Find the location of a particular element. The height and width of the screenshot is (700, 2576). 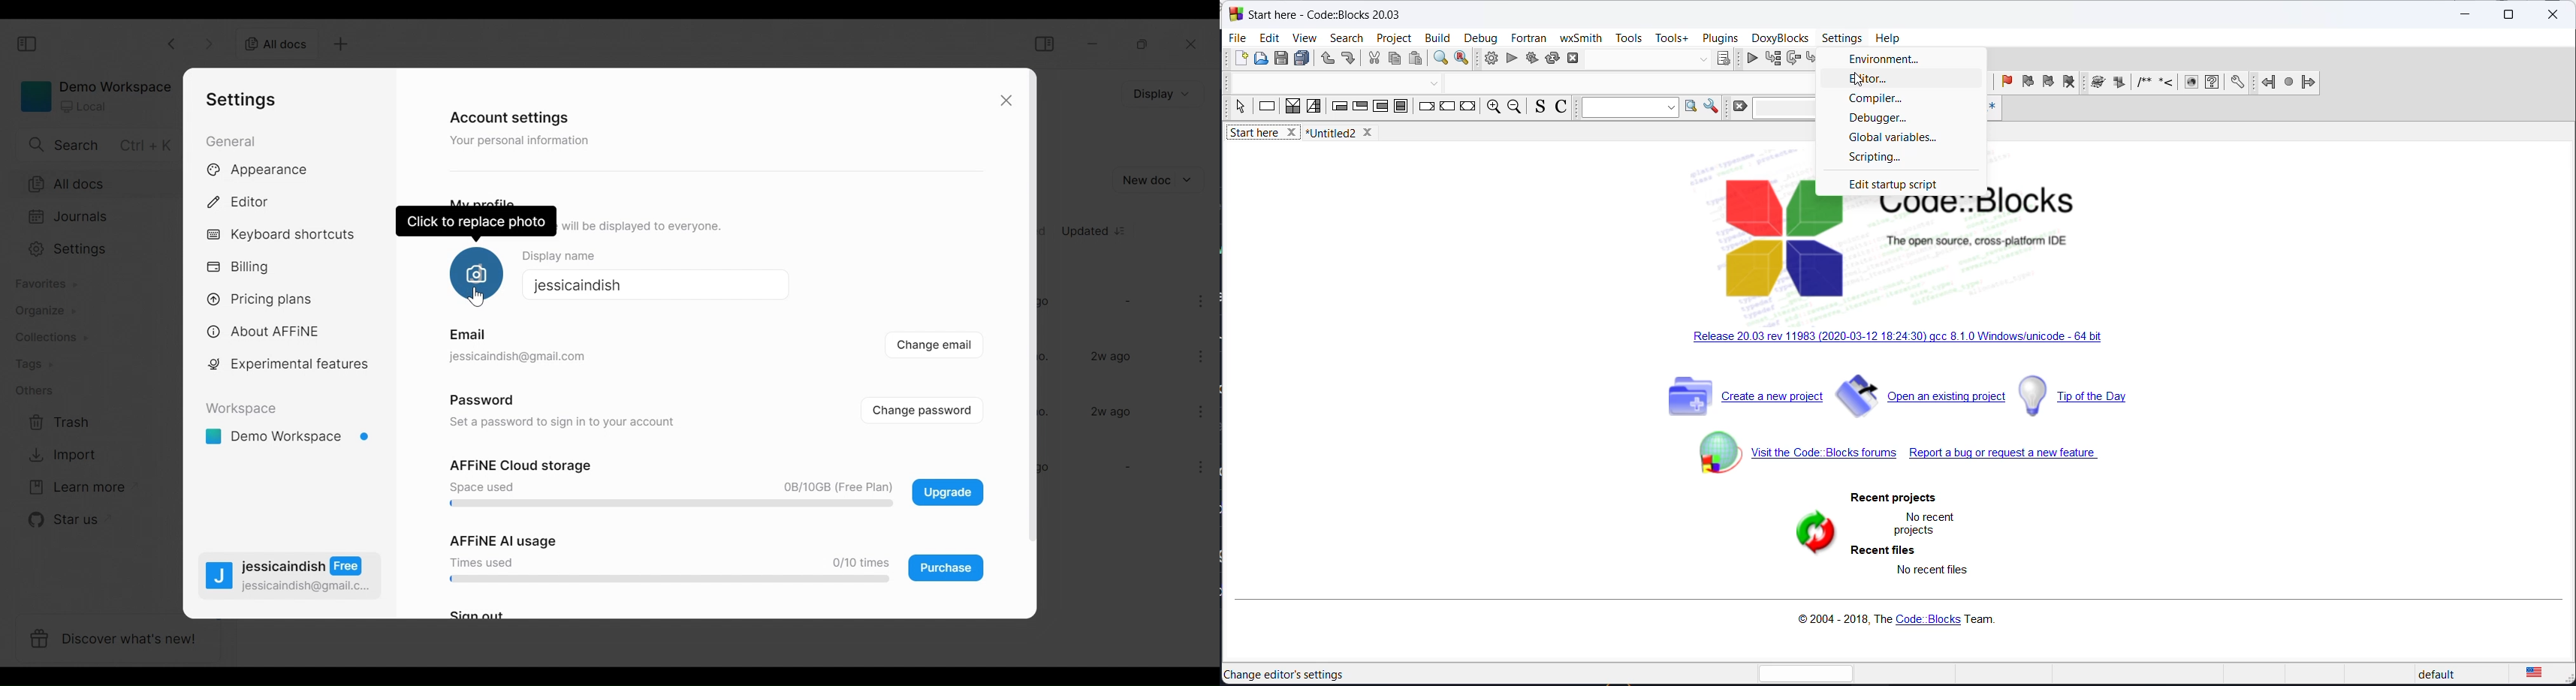

Change password is located at coordinates (932, 409).